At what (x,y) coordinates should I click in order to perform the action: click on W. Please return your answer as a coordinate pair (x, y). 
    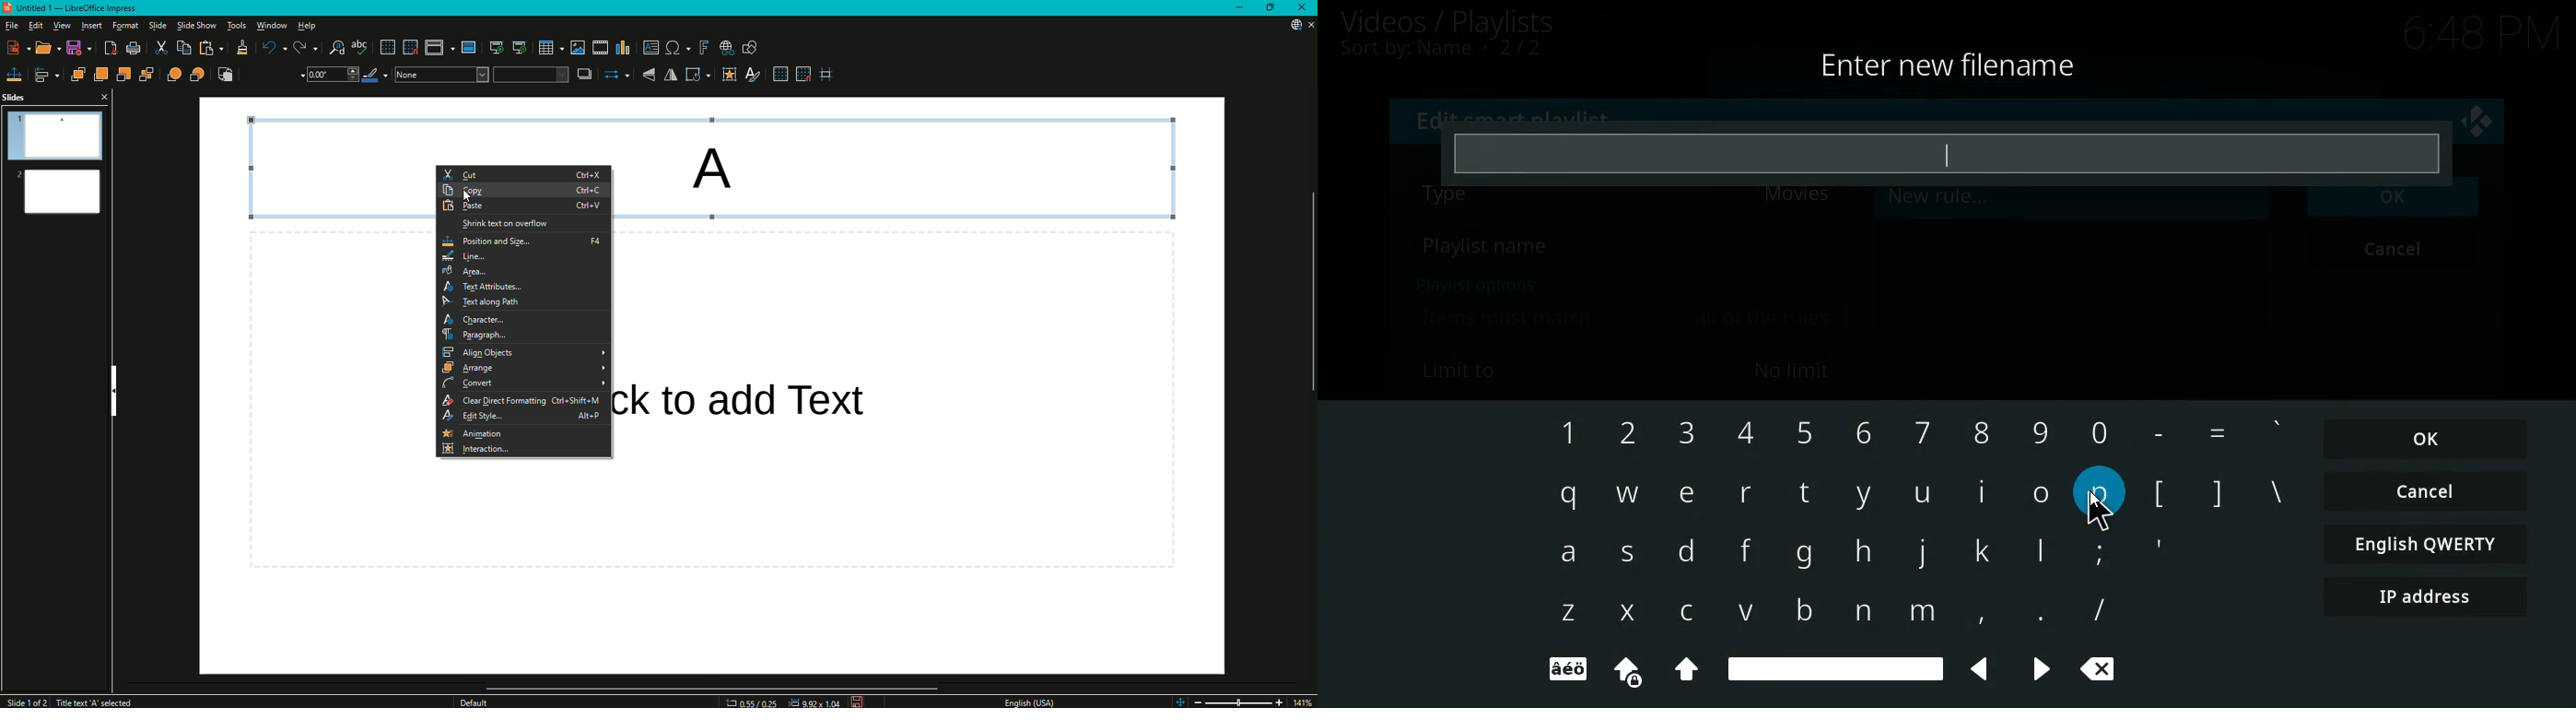
    Looking at the image, I should click on (1625, 492).